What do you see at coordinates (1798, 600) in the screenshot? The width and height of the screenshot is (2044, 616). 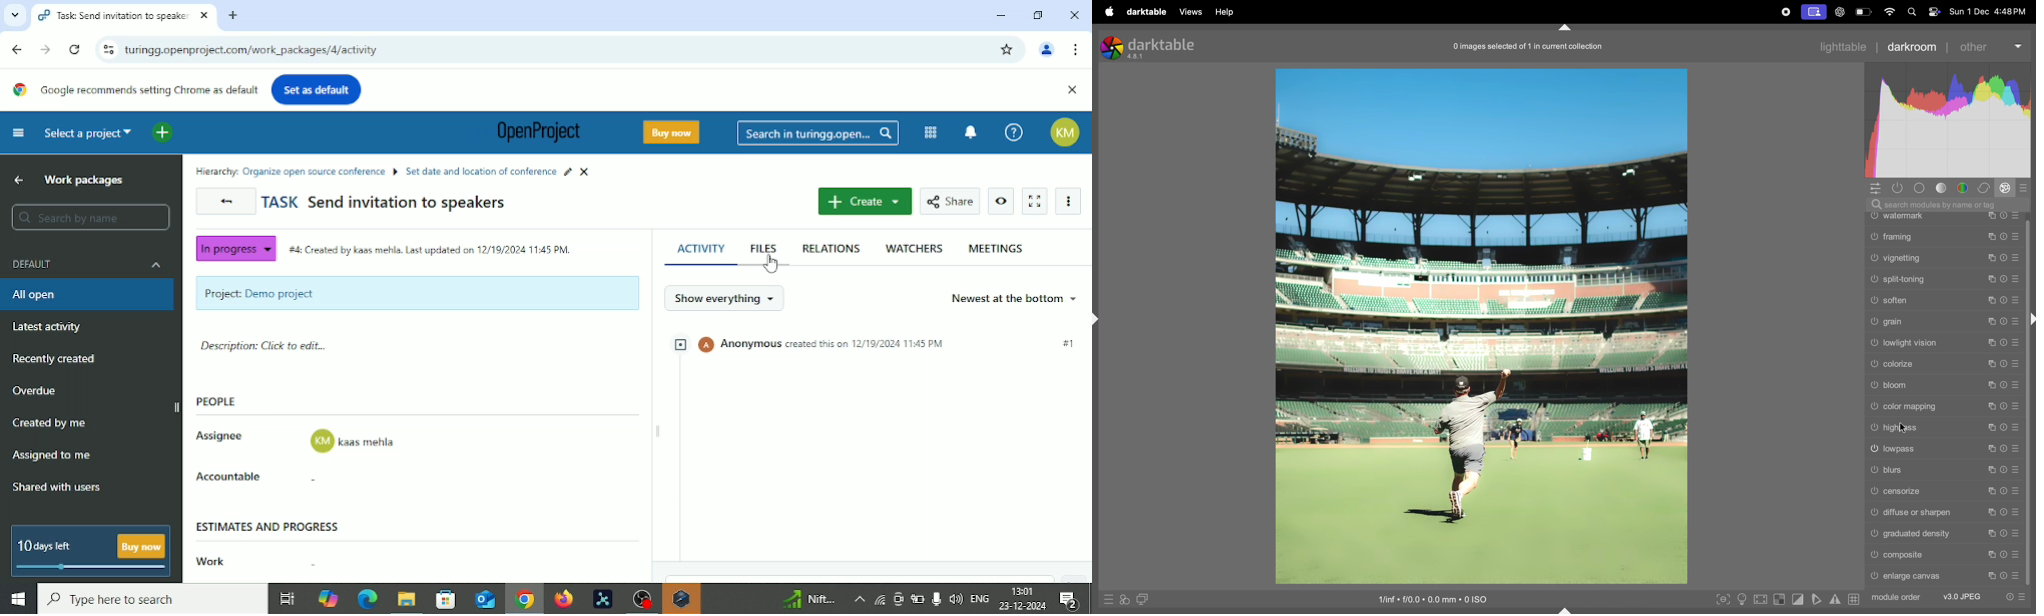 I see `toggle clipping indications` at bounding box center [1798, 600].